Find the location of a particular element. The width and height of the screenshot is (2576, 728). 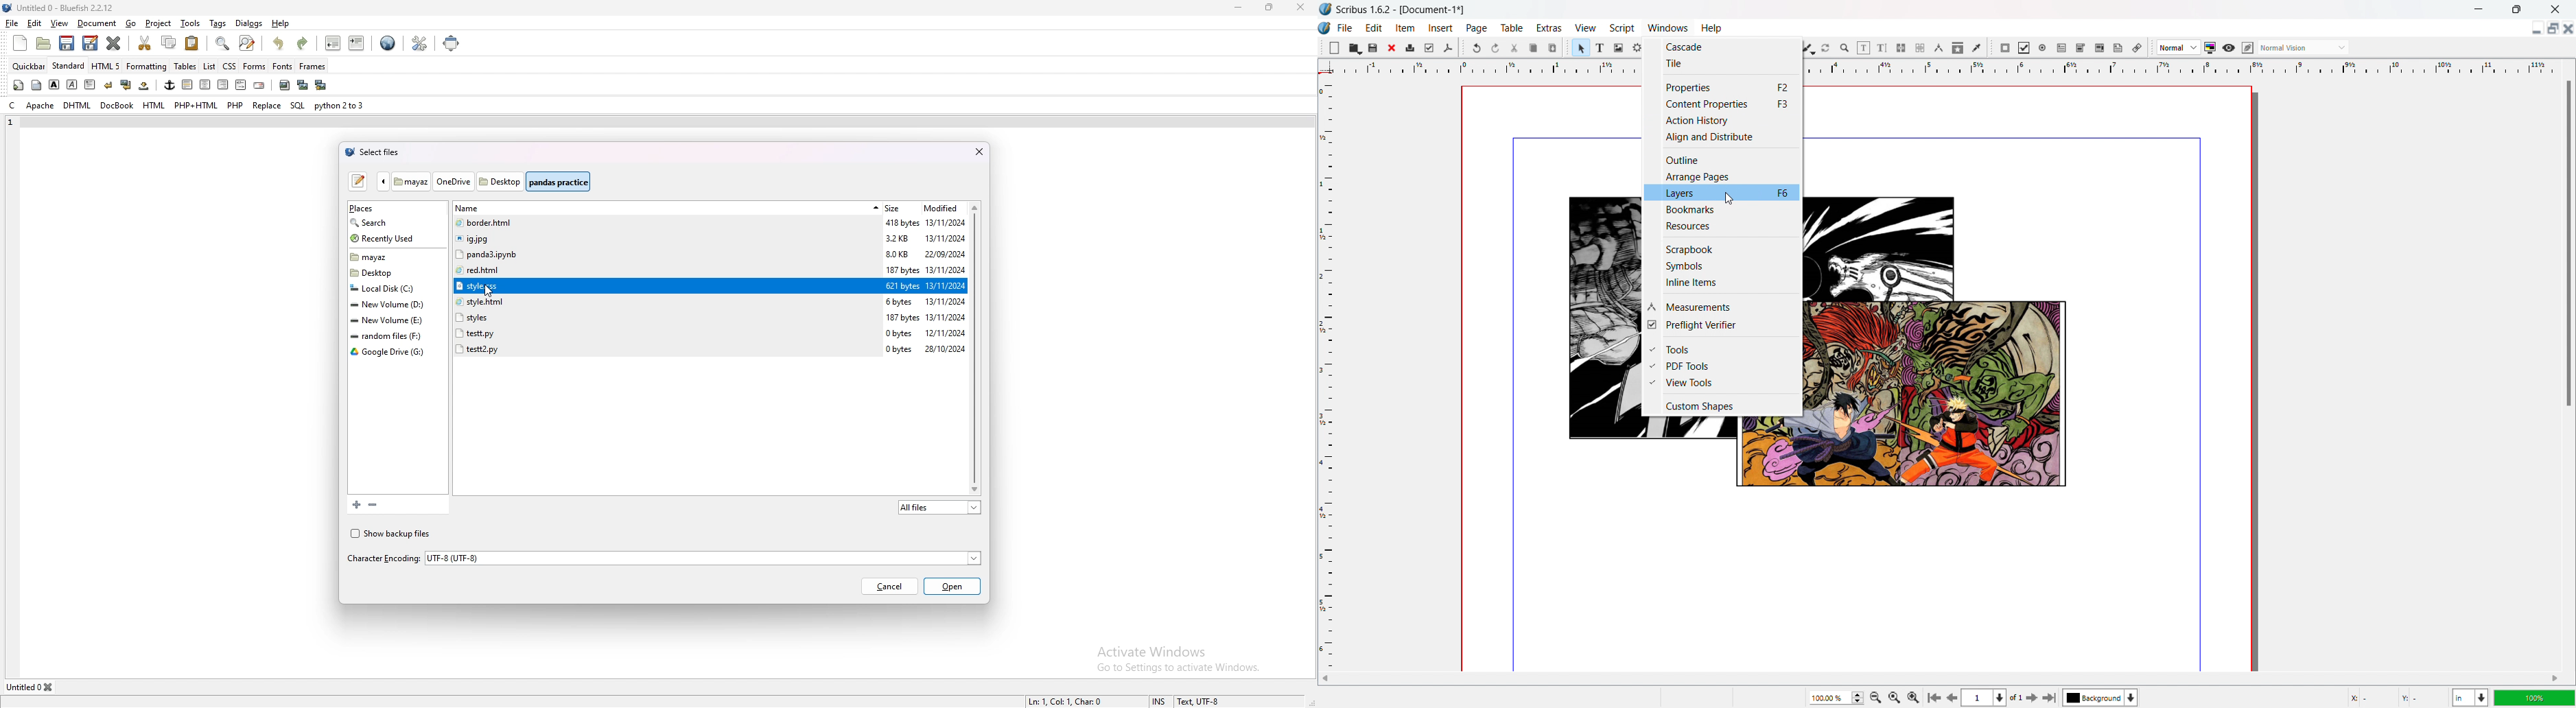

select items is located at coordinates (1582, 48).